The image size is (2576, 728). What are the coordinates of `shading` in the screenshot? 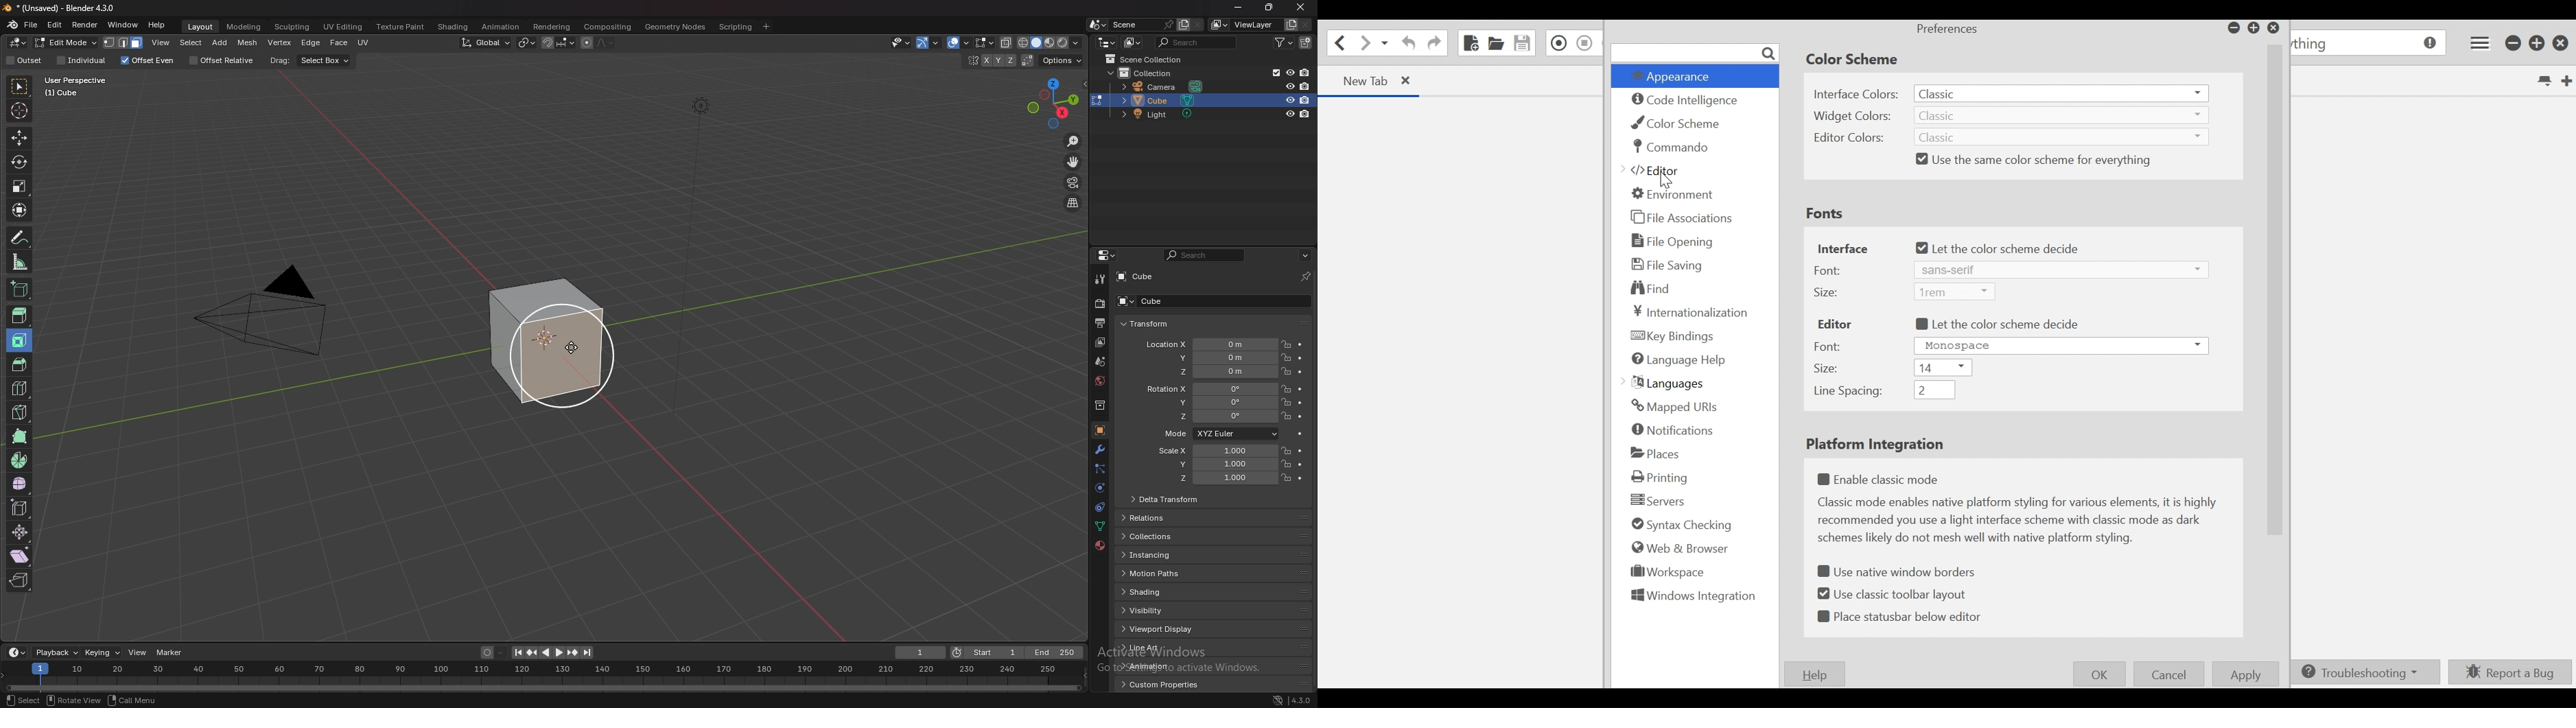 It's located at (1159, 592).